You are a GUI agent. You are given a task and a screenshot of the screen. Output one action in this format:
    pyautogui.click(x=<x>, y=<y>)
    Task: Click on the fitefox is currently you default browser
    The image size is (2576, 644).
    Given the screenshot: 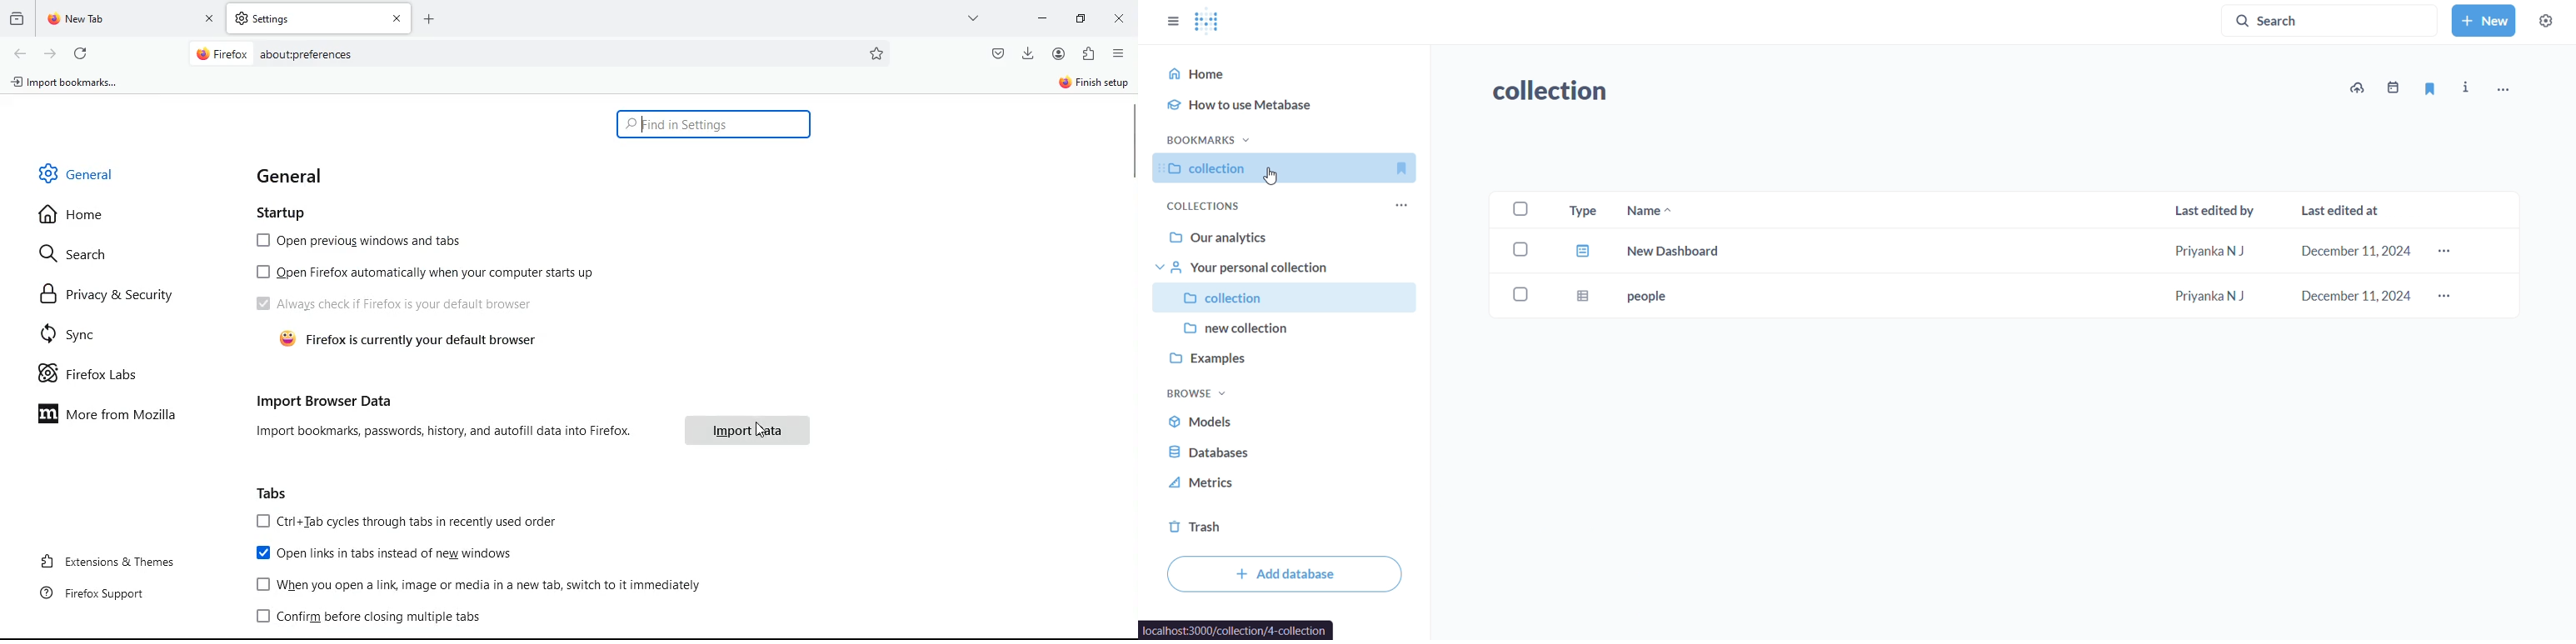 What is the action you would take?
    pyautogui.click(x=414, y=341)
    